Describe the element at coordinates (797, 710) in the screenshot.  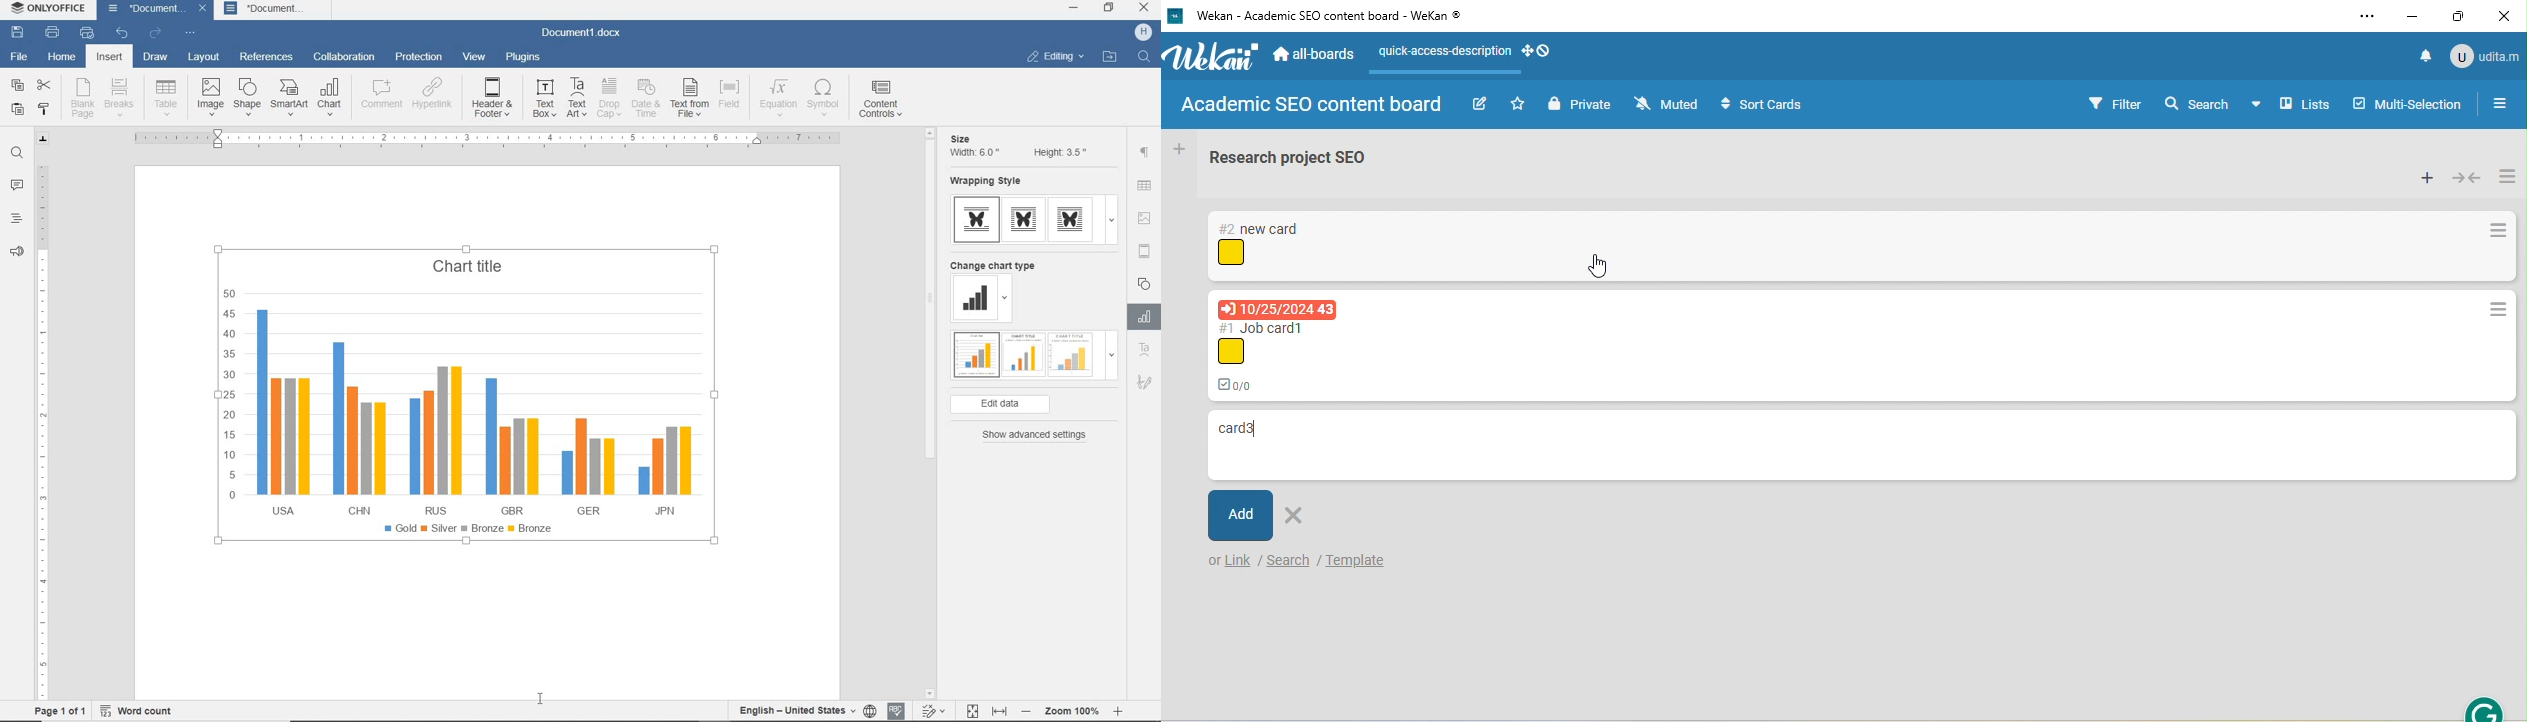
I see `text language` at that location.